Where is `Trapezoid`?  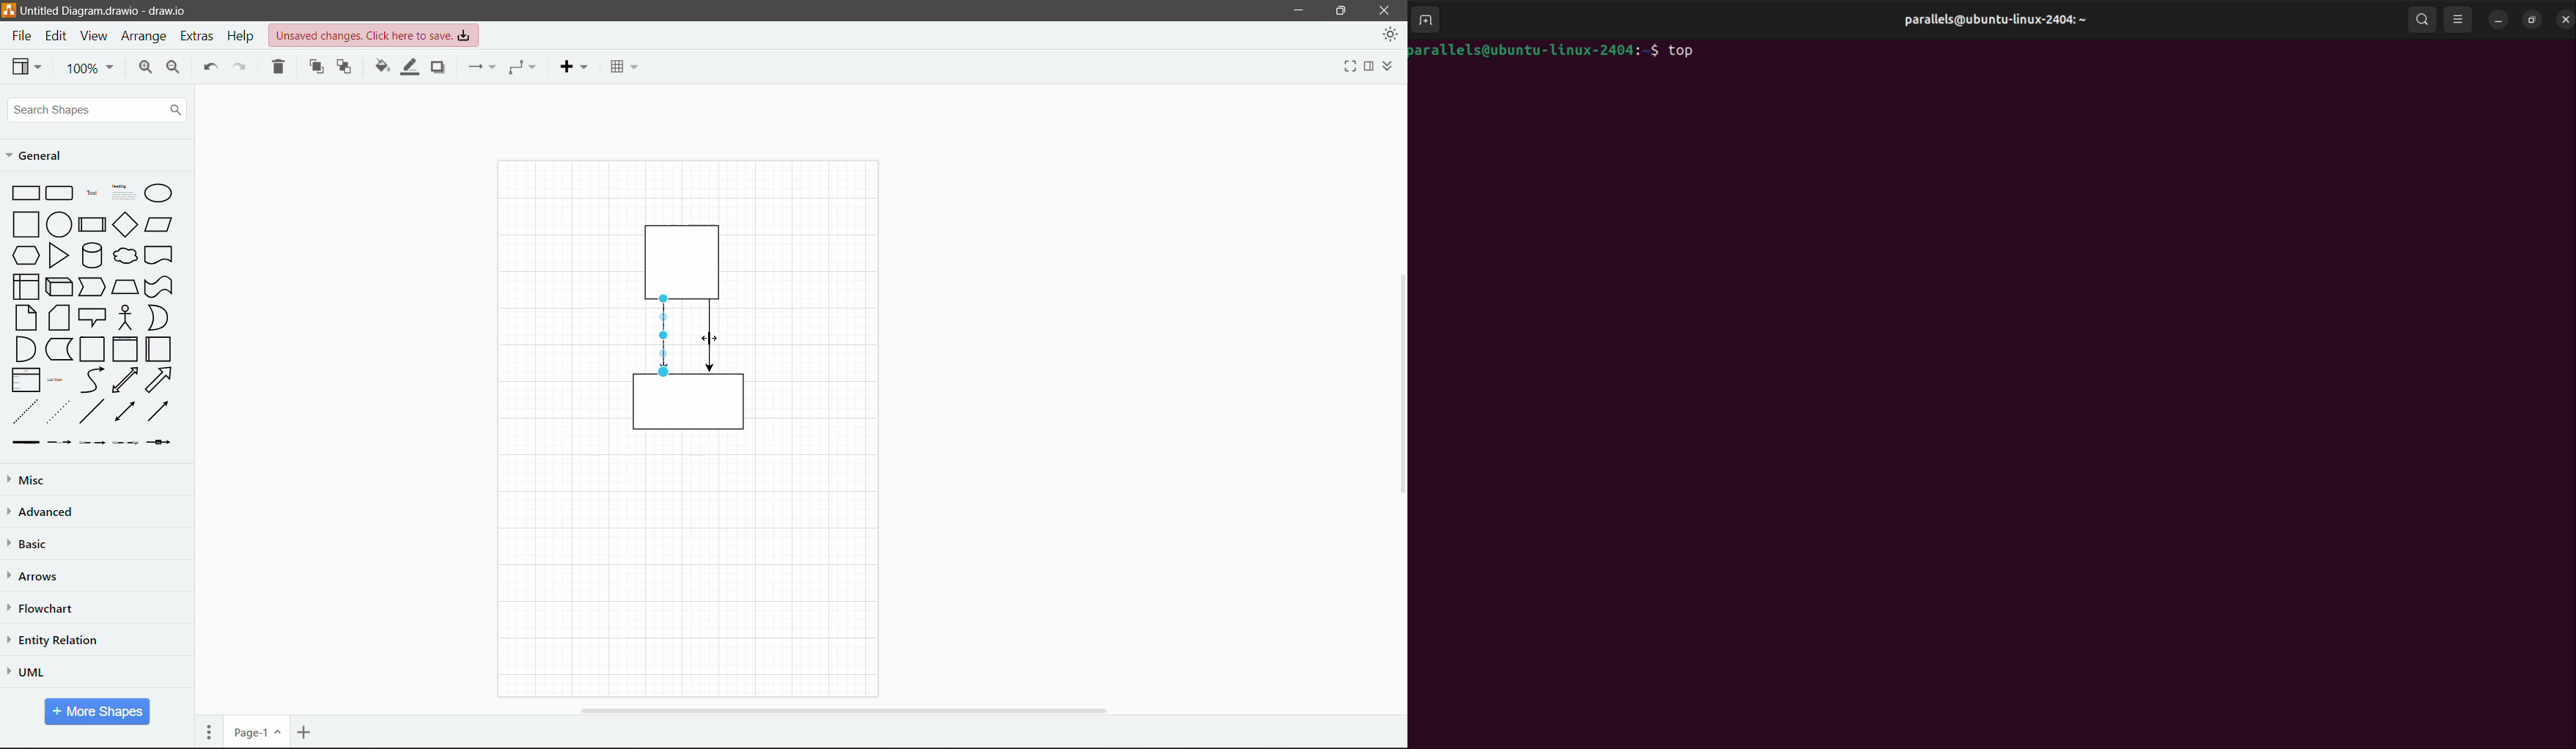 Trapezoid is located at coordinates (125, 284).